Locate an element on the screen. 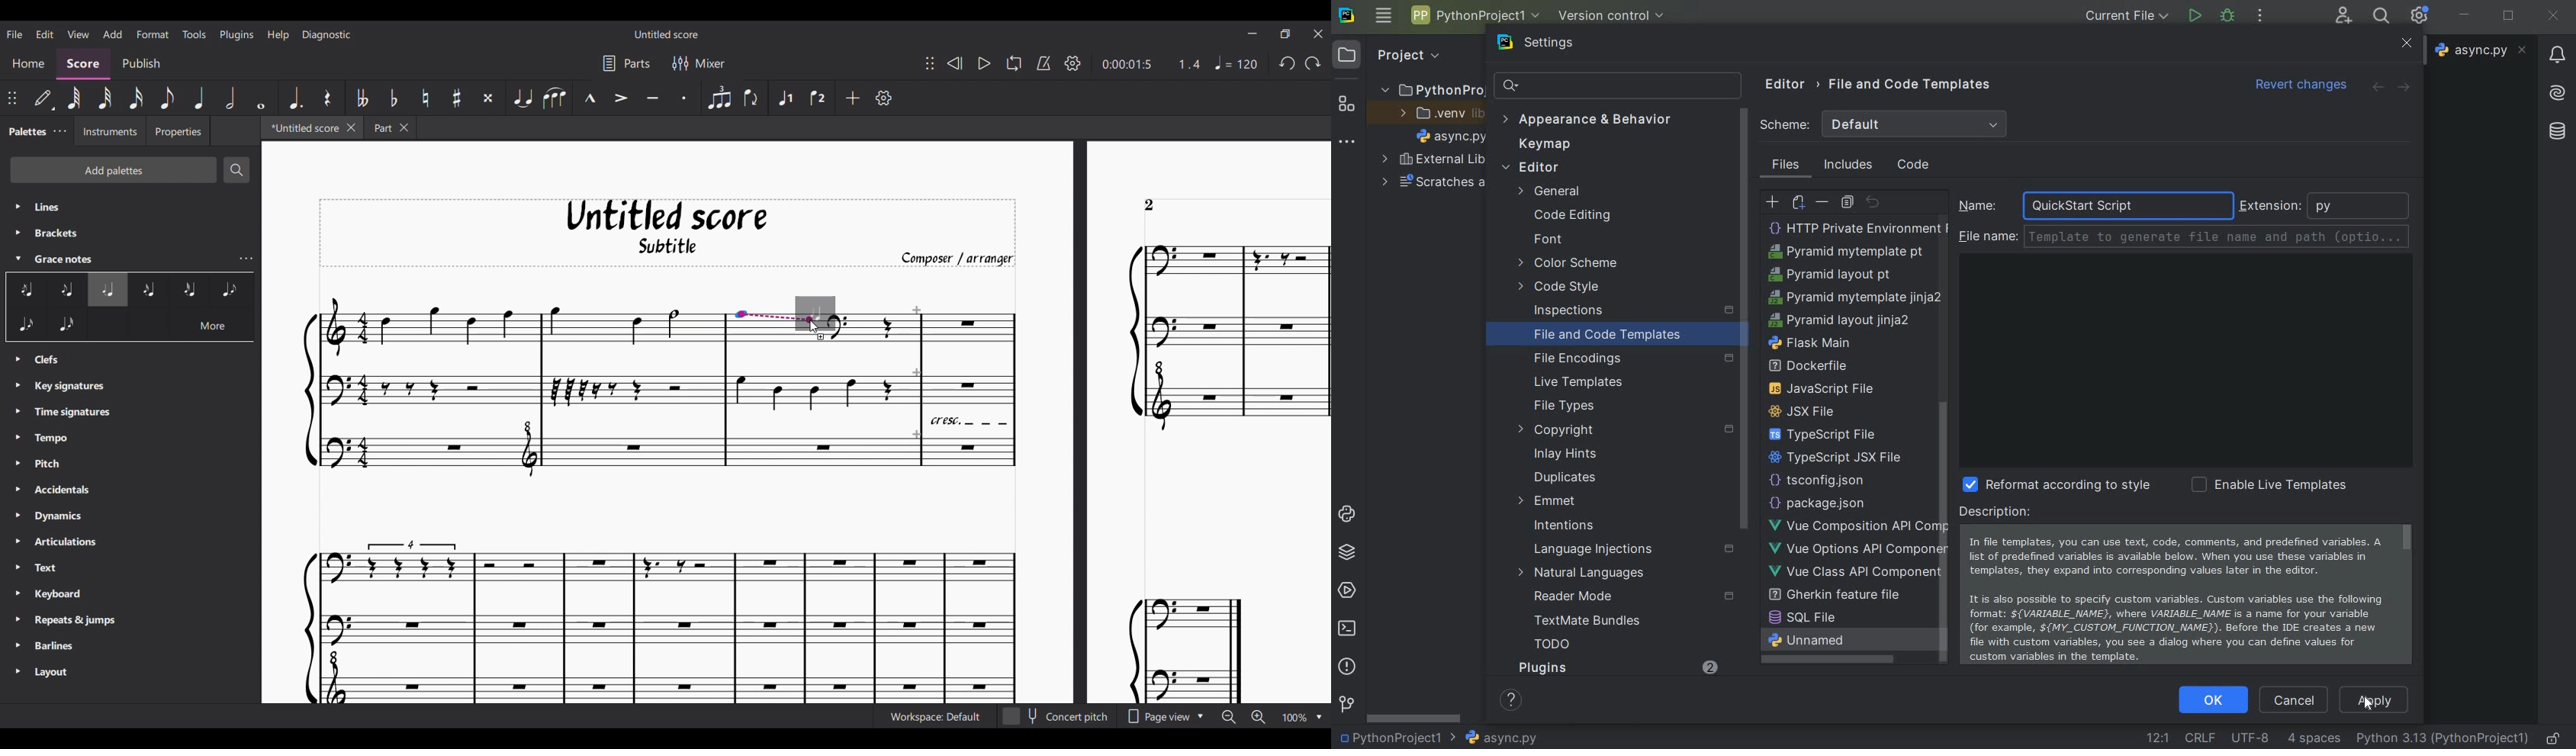  Collapse Grace notes is located at coordinates (18, 258).